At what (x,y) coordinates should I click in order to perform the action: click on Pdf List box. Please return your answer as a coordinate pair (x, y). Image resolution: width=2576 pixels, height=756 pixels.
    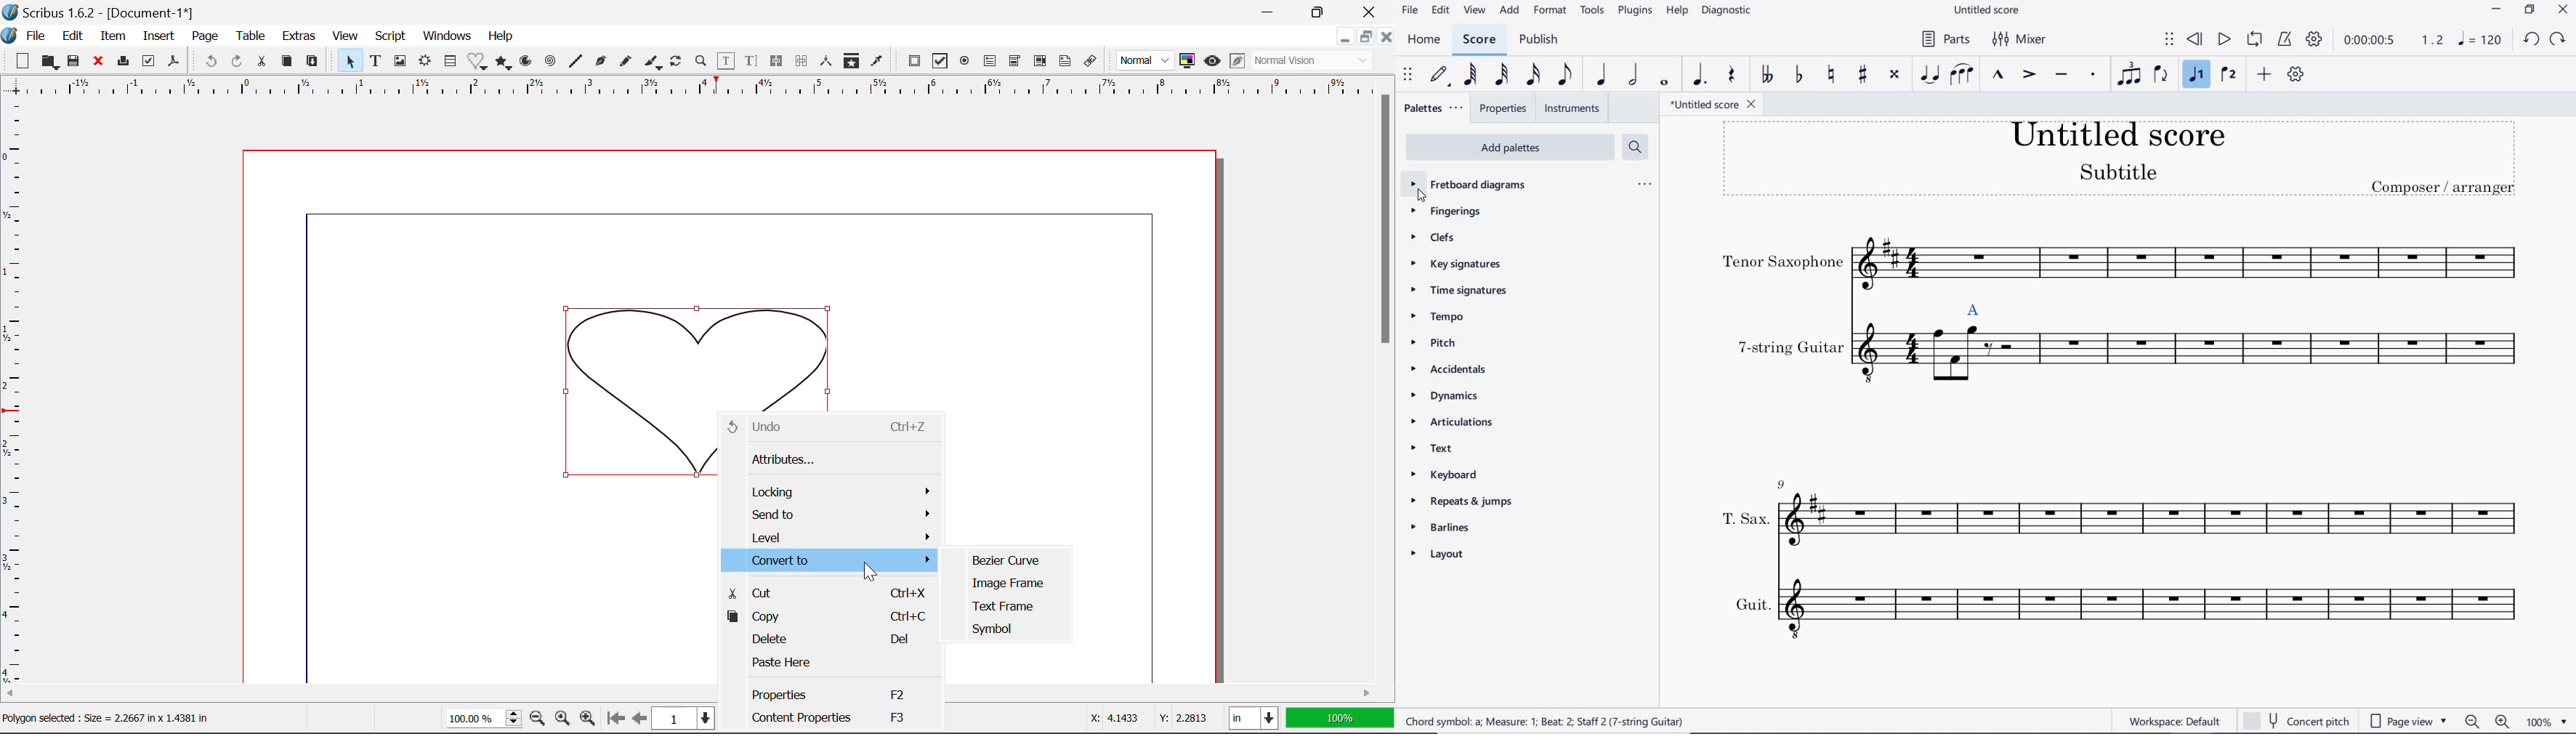
    Looking at the image, I should click on (1041, 62).